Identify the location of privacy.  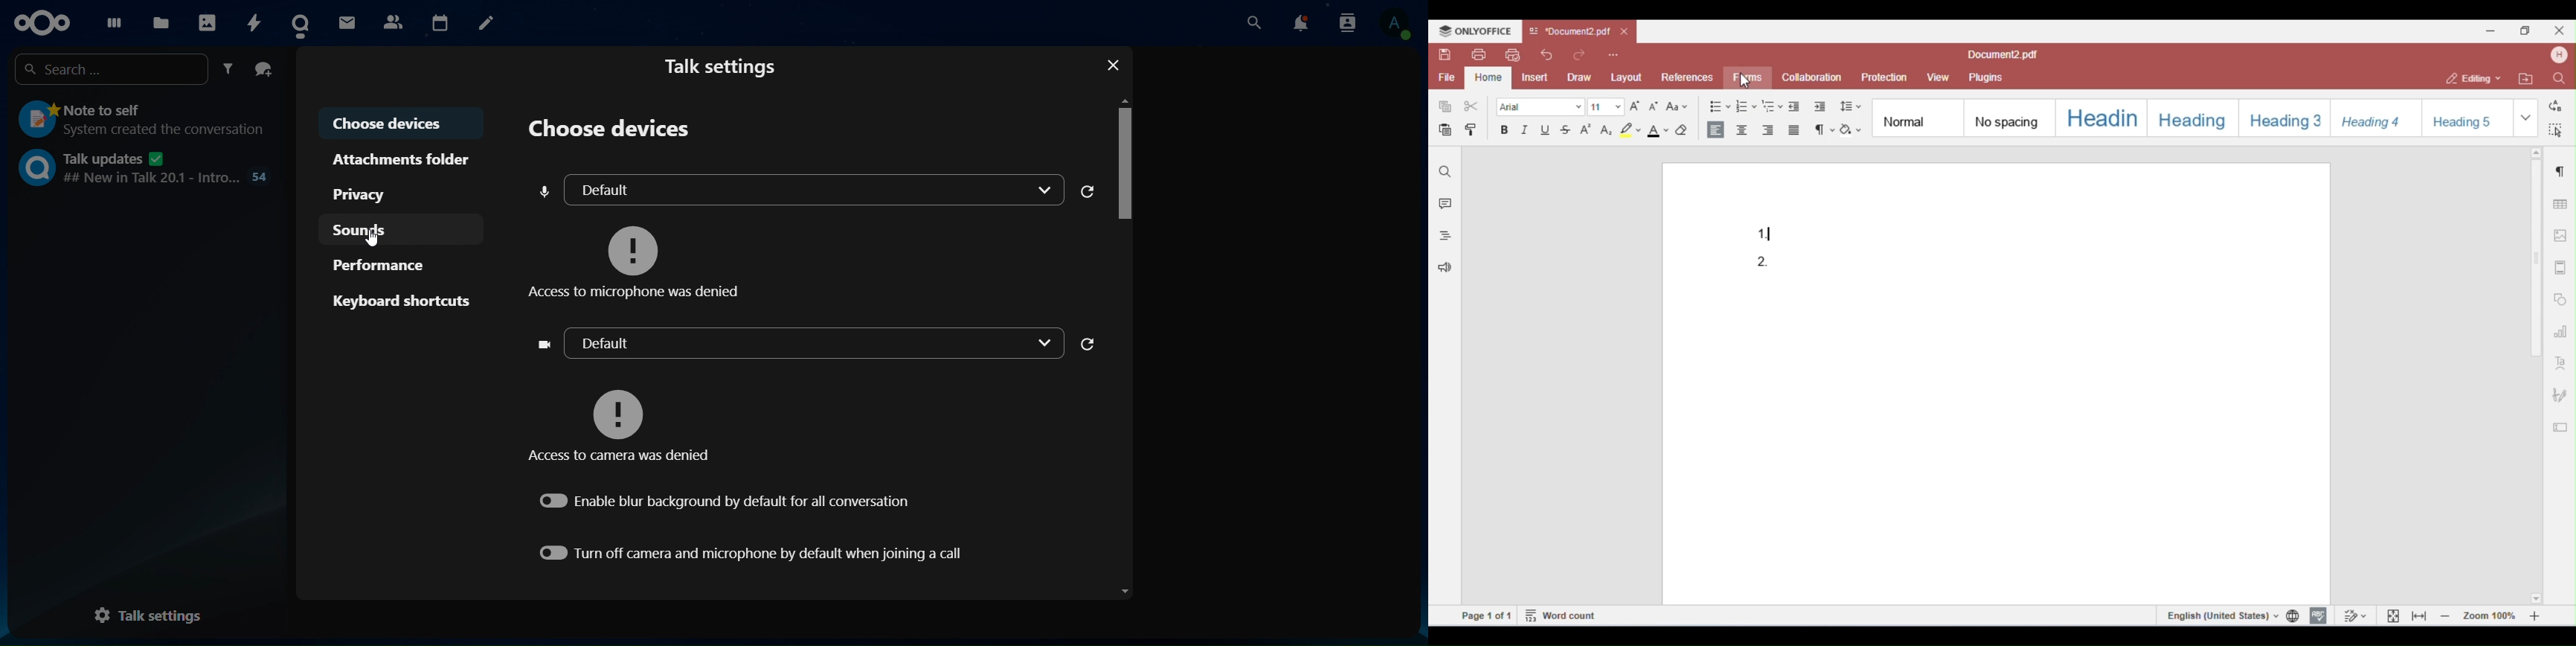
(376, 195).